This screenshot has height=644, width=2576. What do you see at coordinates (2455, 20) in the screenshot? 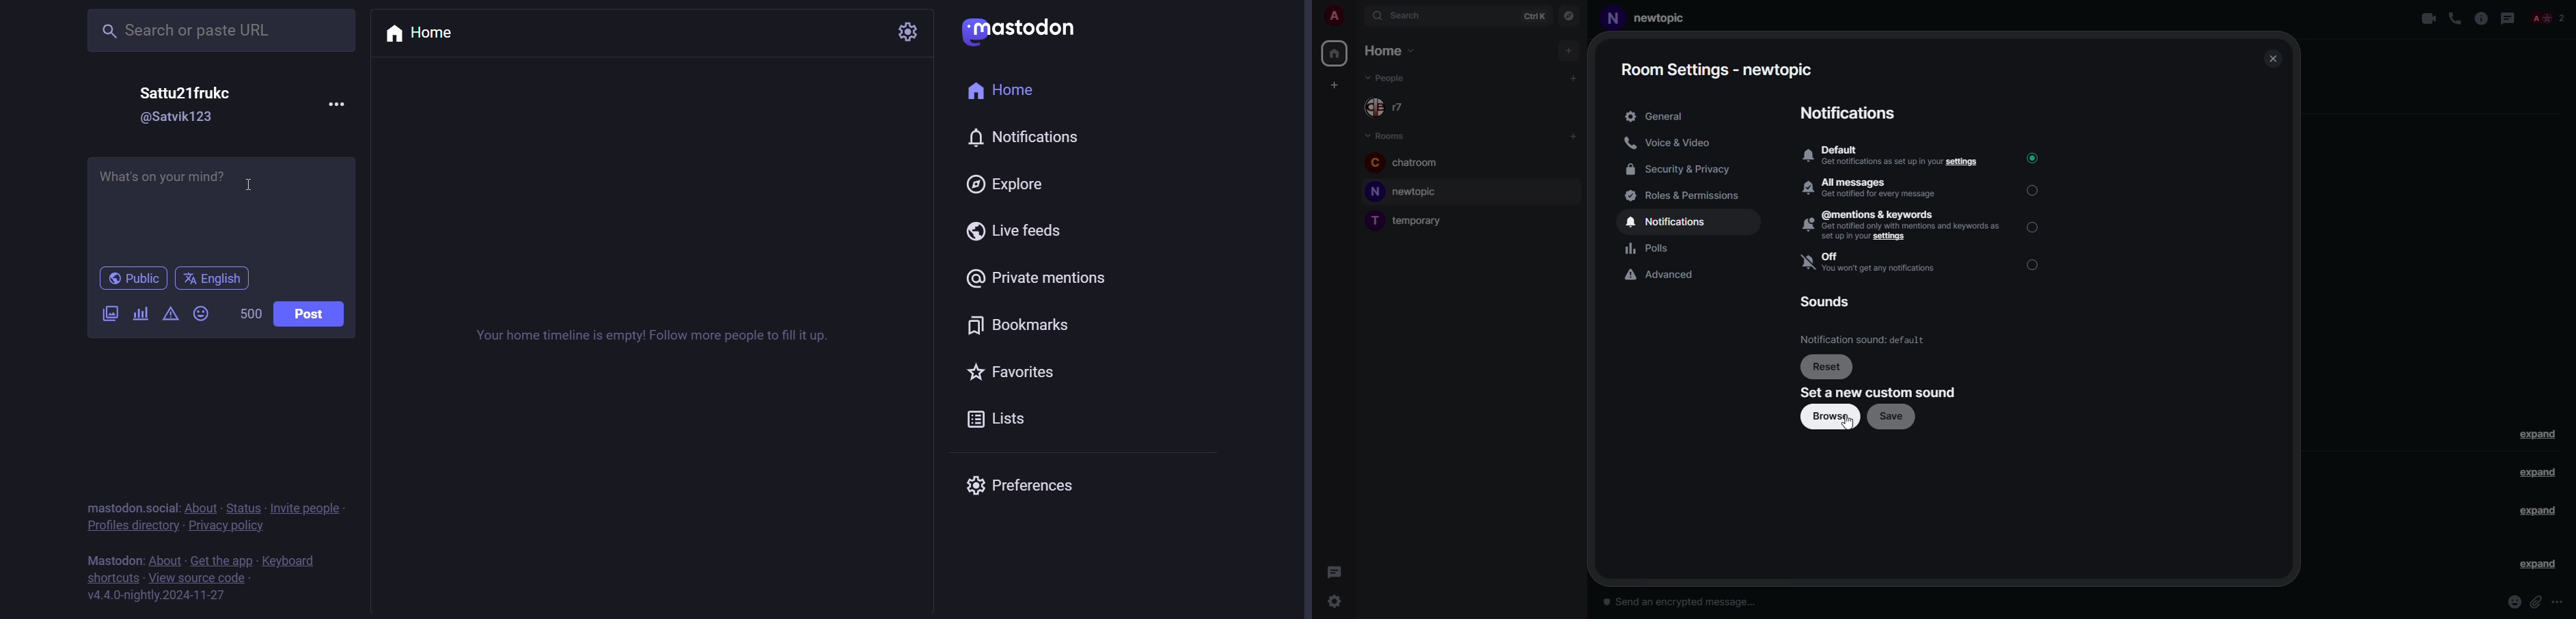
I see `voice` at bounding box center [2455, 20].